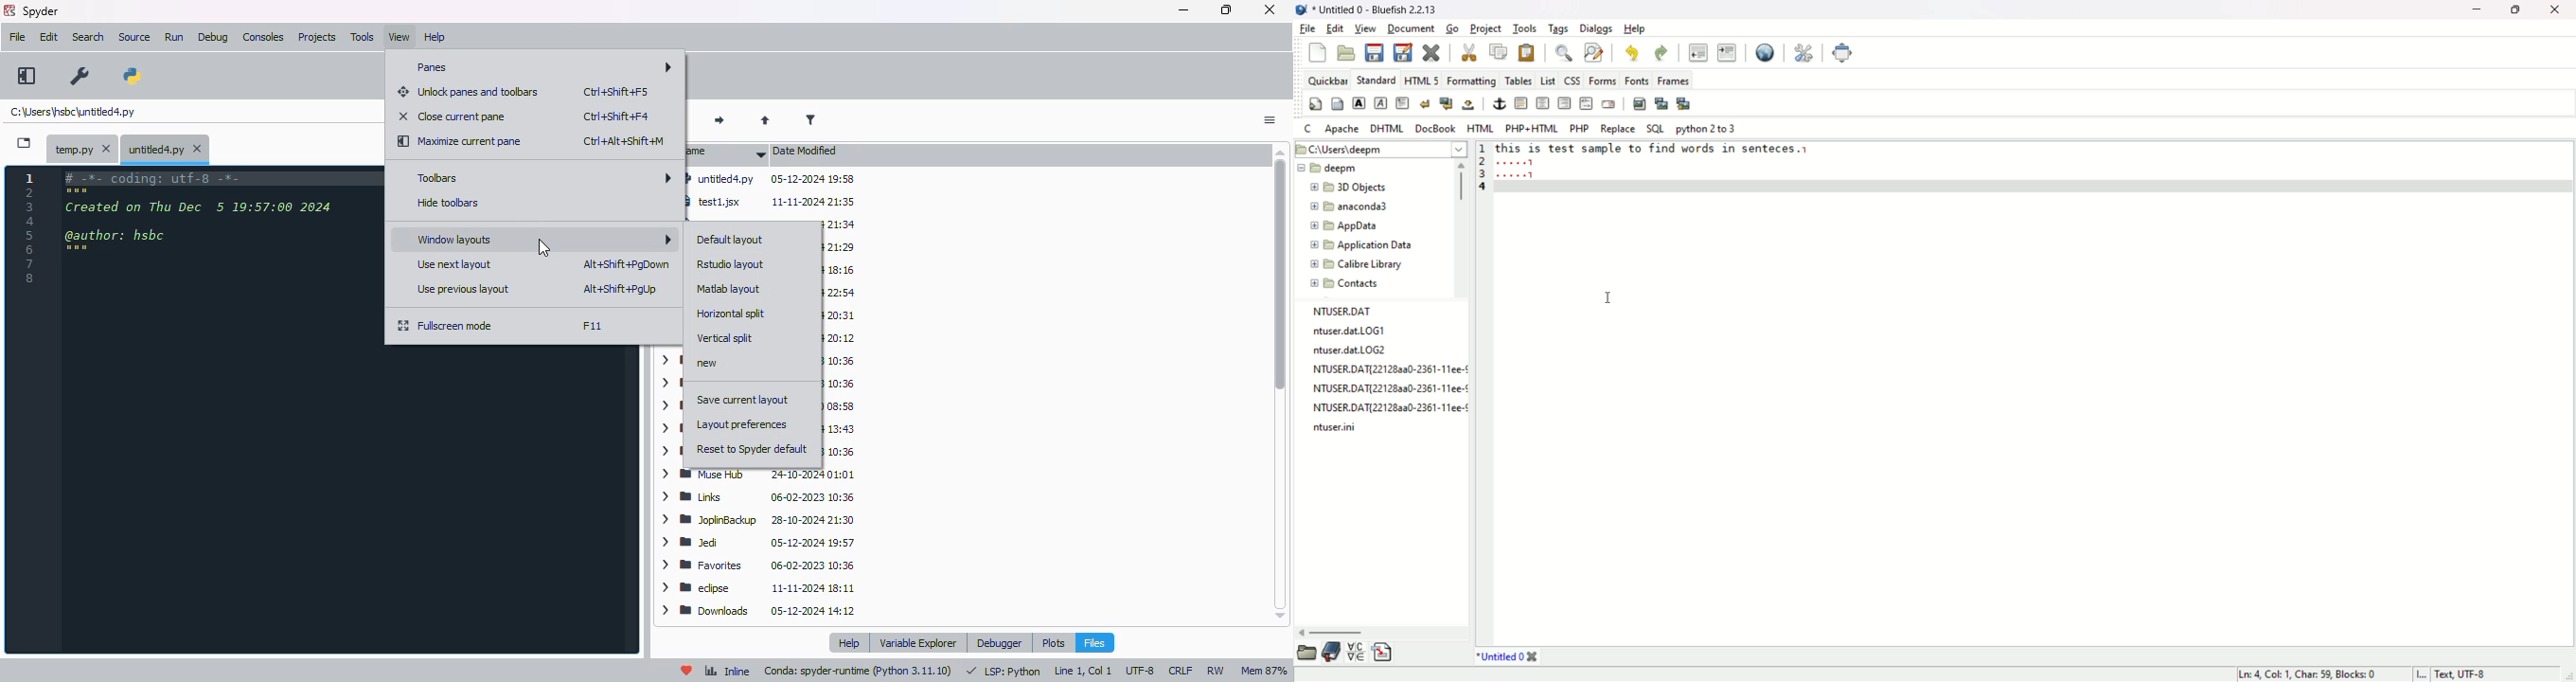  What do you see at coordinates (1424, 103) in the screenshot?
I see `break` at bounding box center [1424, 103].